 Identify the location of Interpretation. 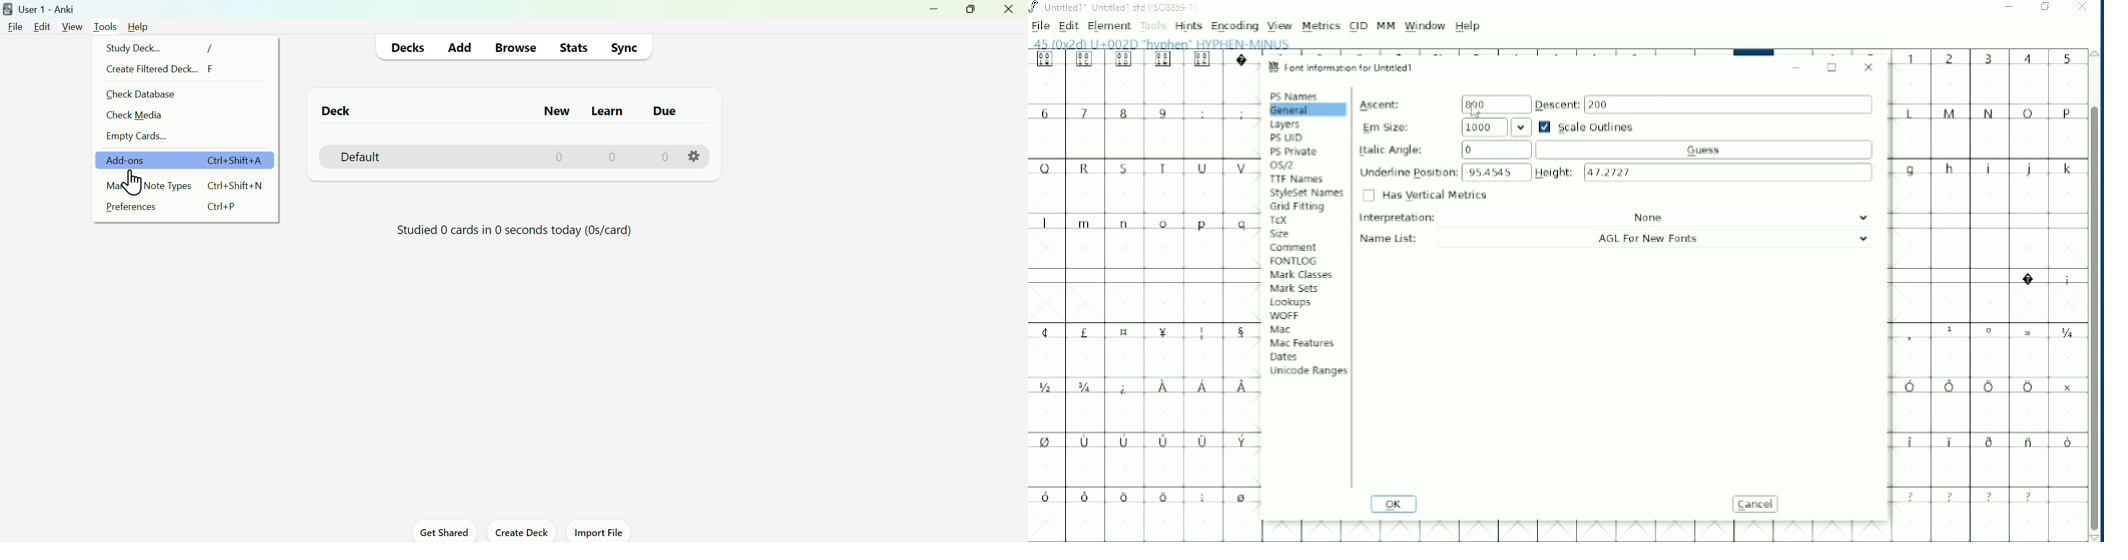
(1618, 218).